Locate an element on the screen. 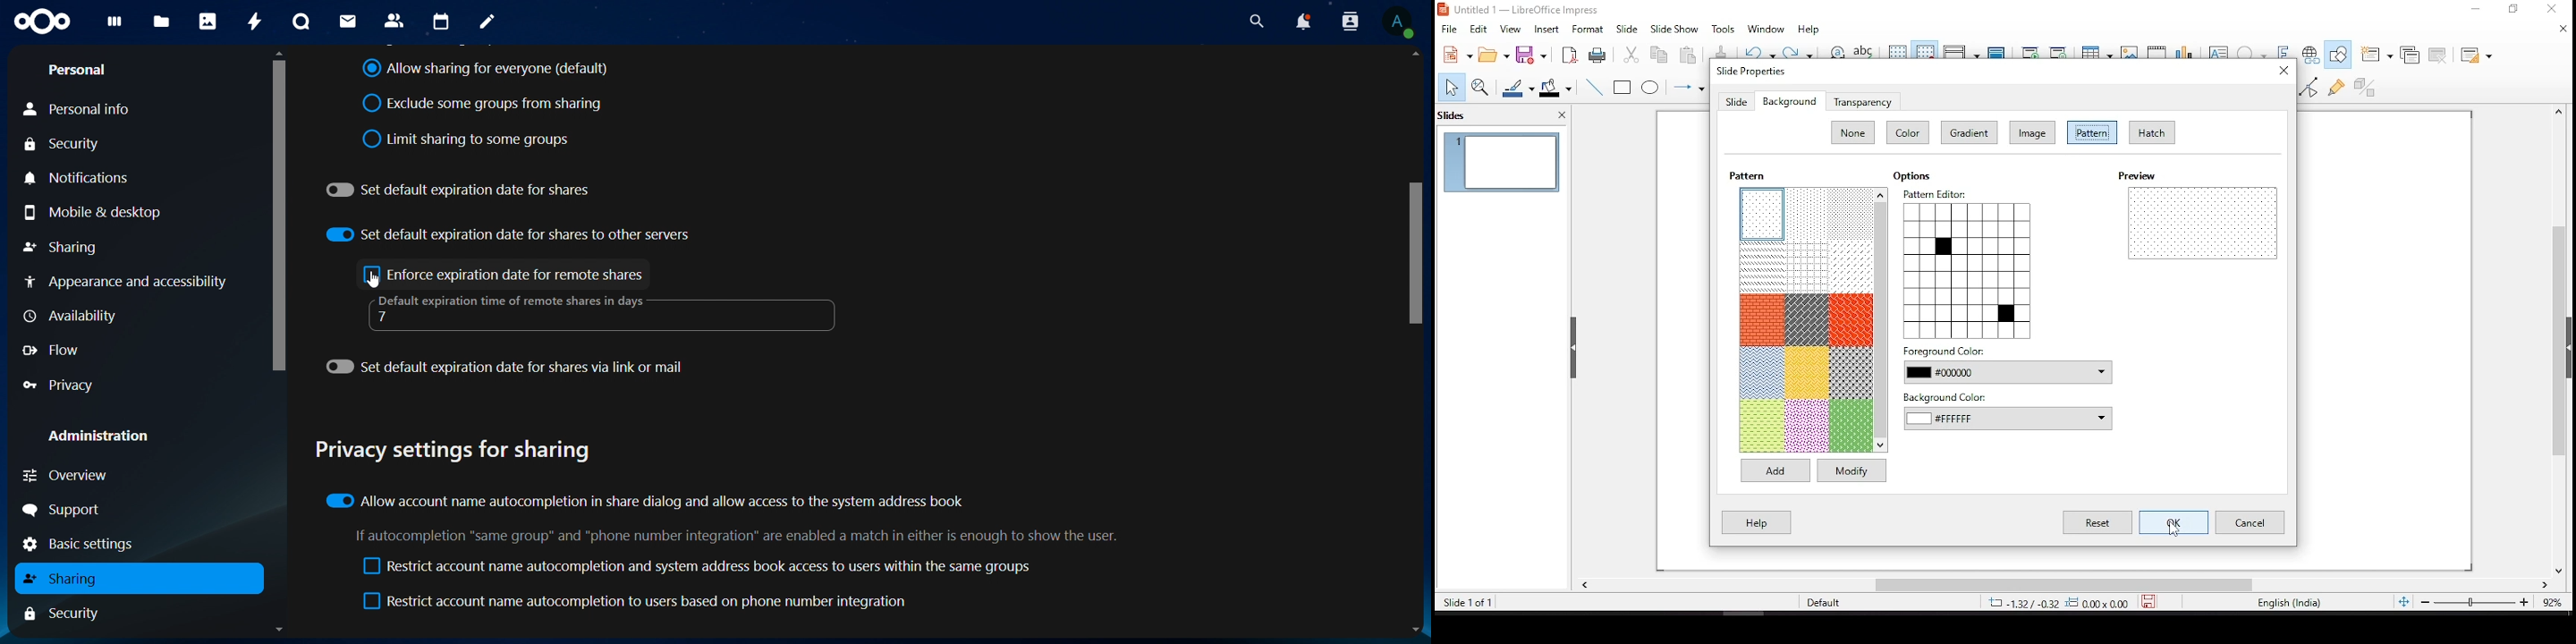  Privacy settings for sharing is located at coordinates (458, 452).